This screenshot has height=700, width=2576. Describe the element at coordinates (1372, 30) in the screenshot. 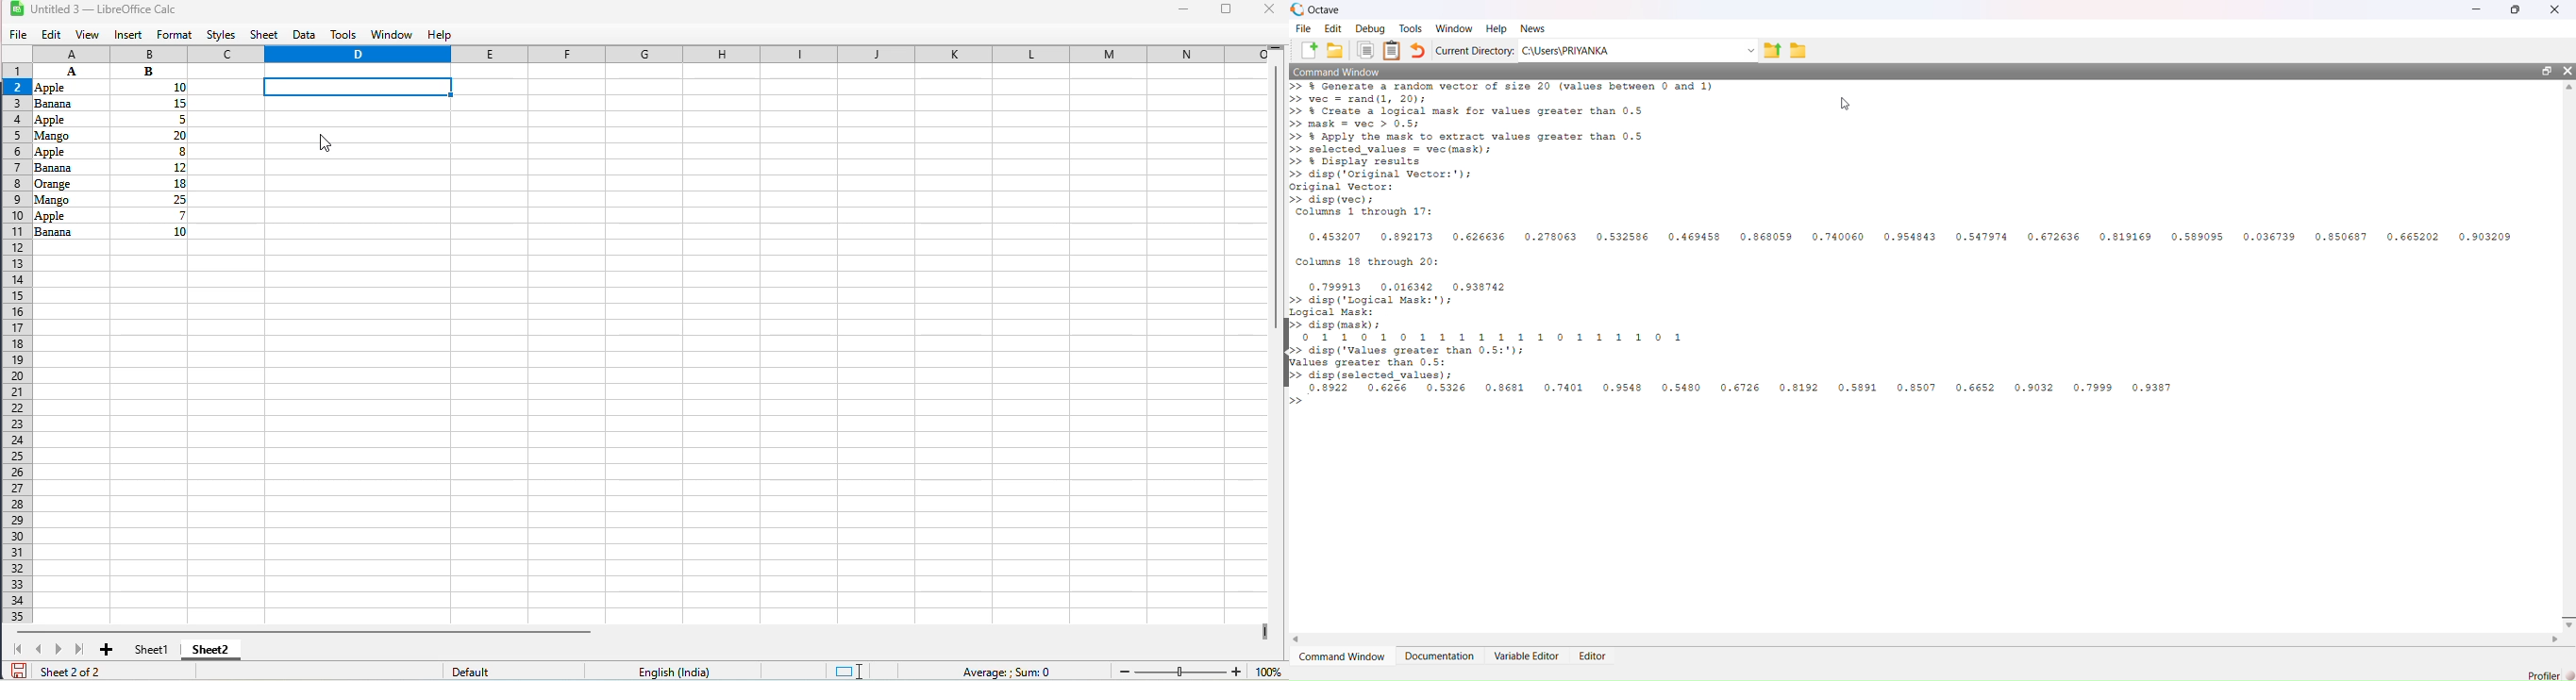

I see `Debug` at that location.